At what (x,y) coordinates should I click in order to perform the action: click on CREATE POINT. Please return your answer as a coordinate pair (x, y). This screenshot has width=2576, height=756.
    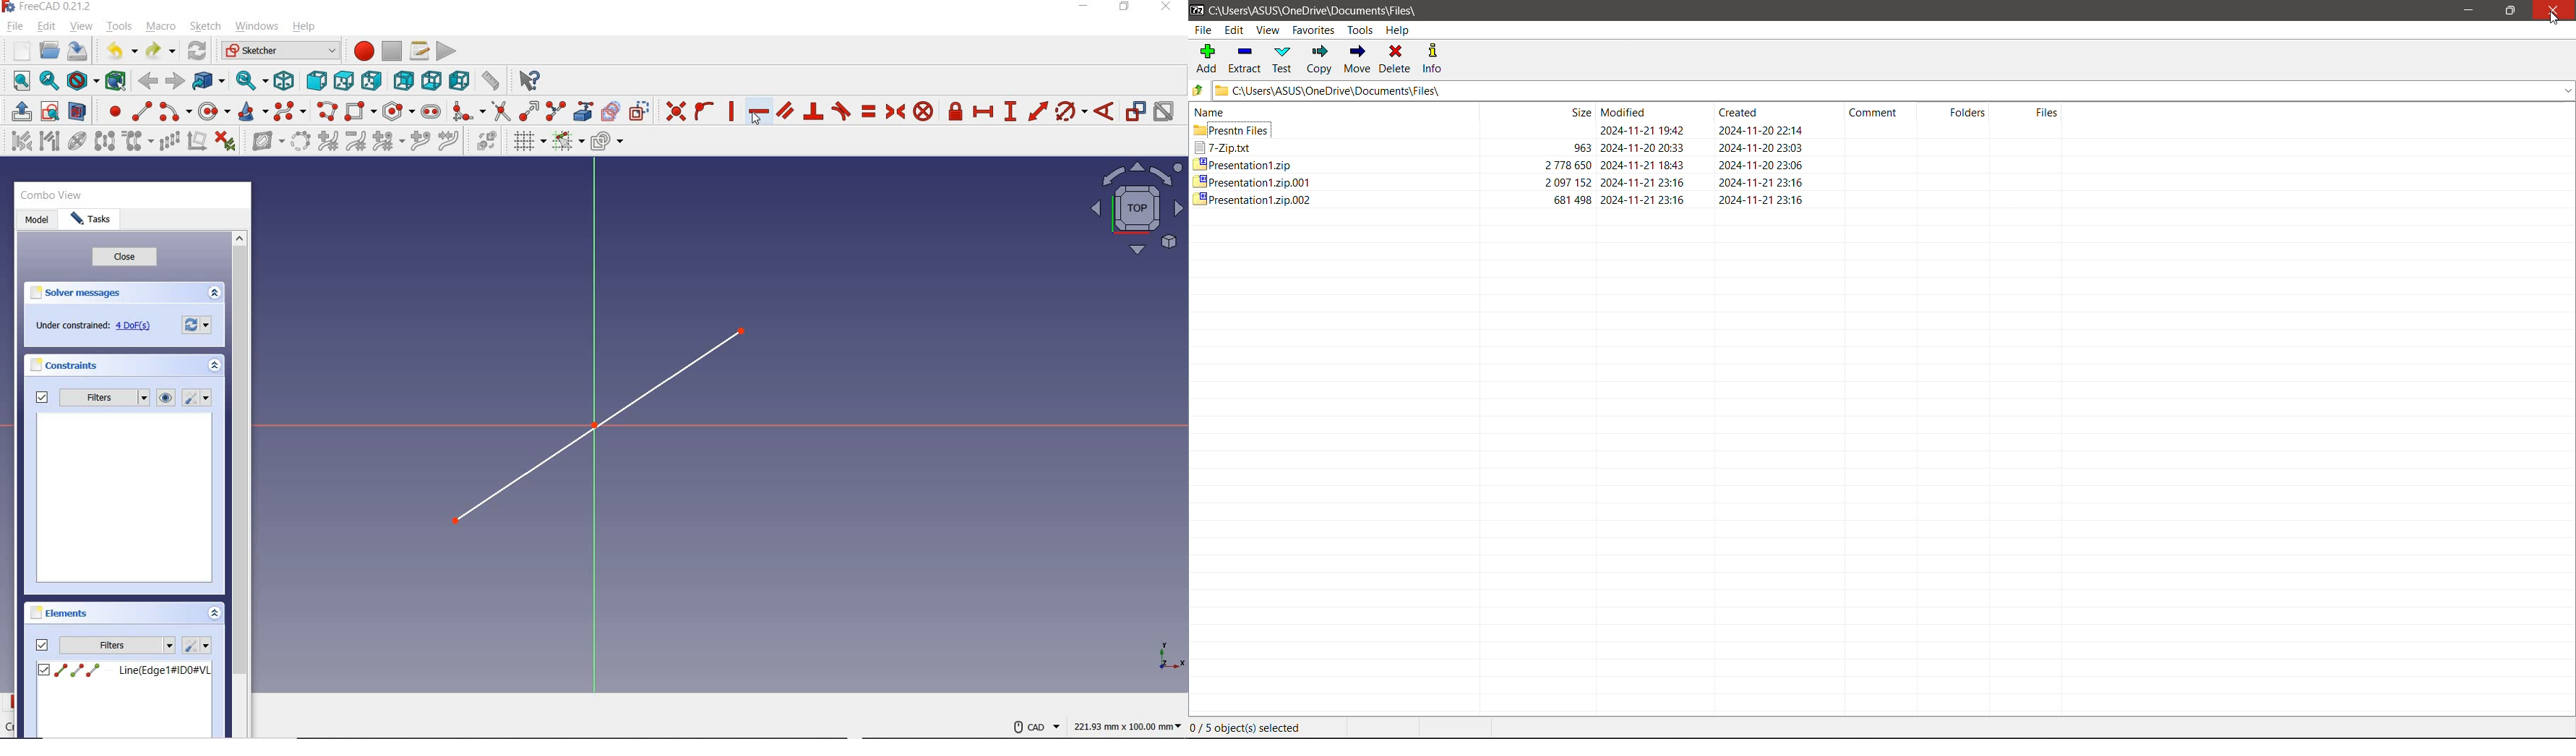
    Looking at the image, I should click on (109, 111).